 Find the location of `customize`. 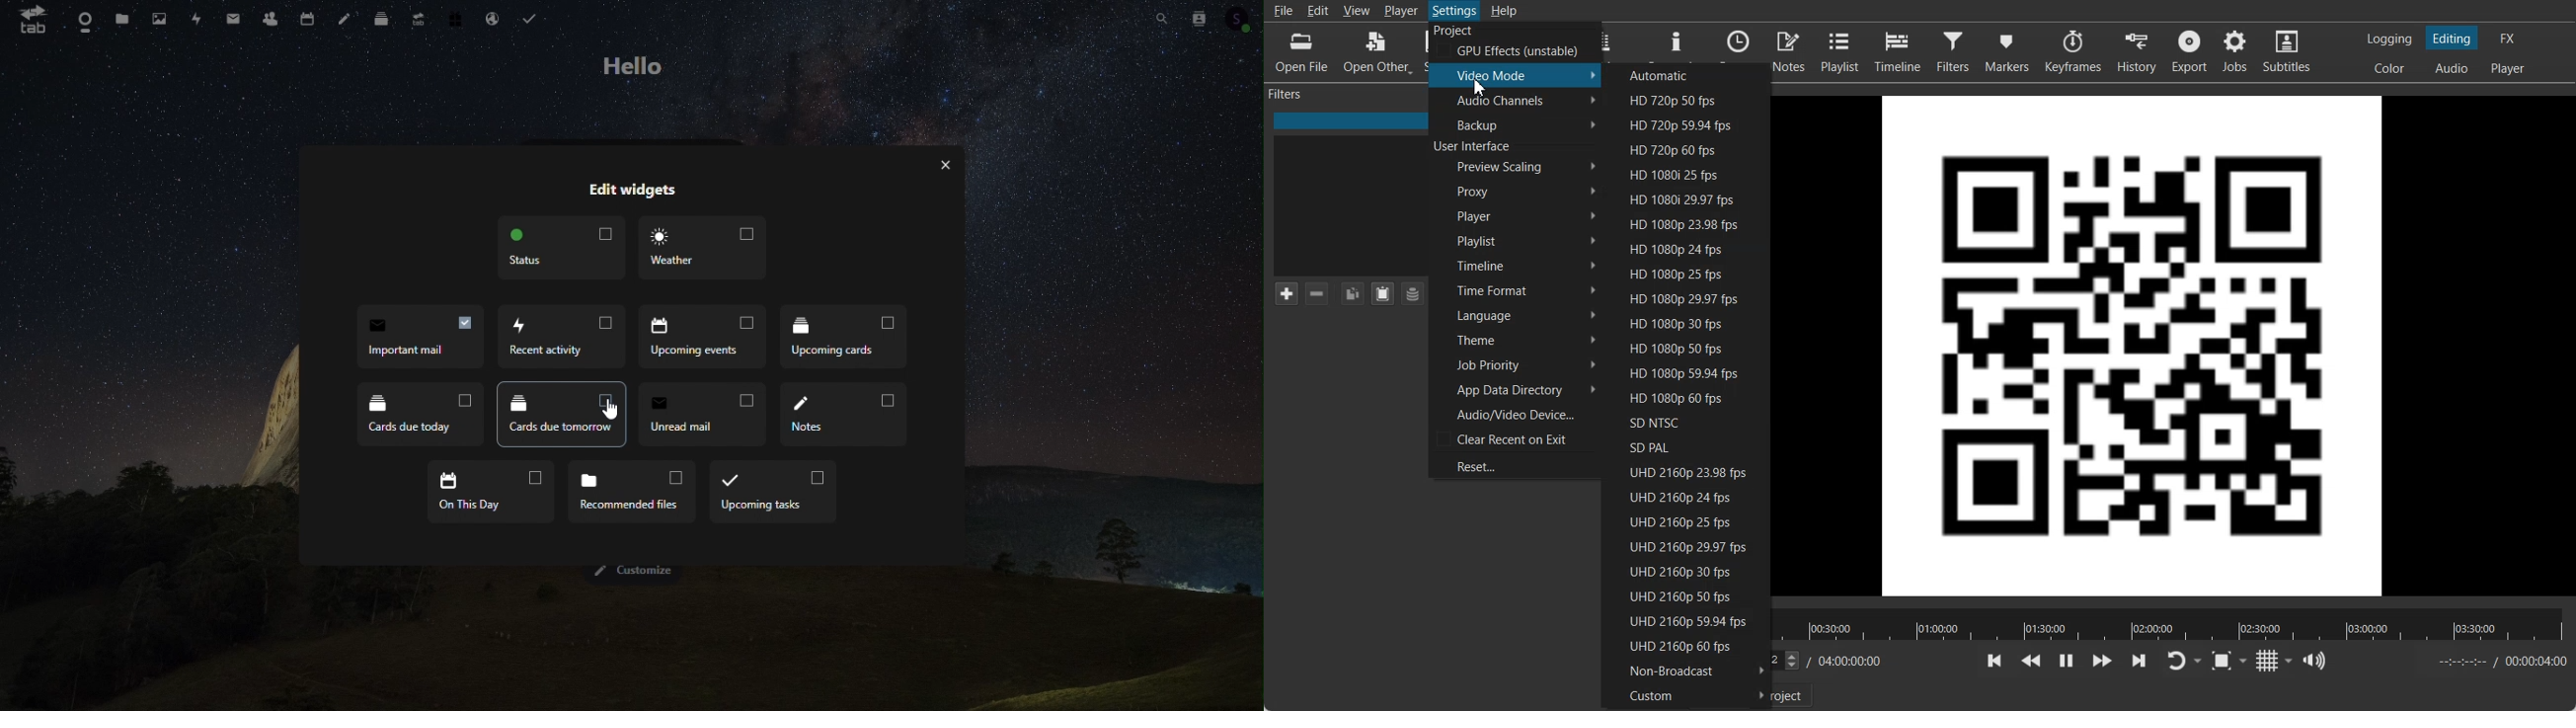

customize is located at coordinates (633, 573).